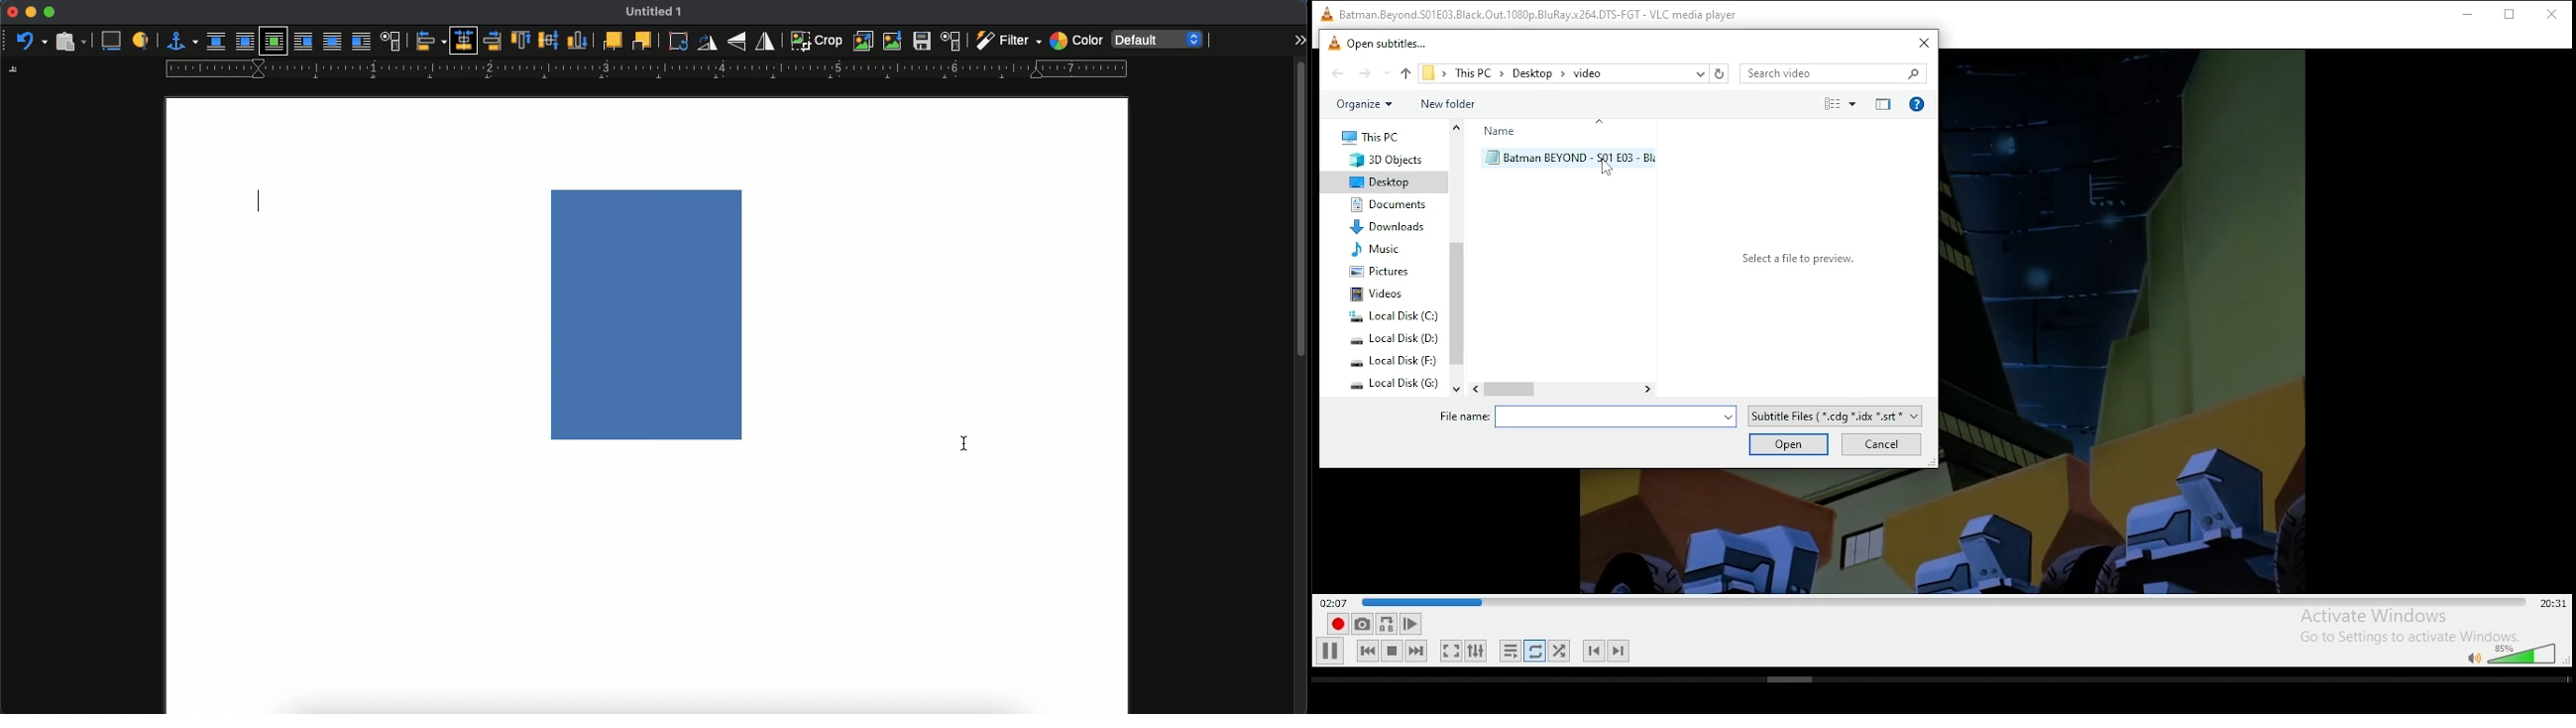 The width and height of the screenshot is (2576, 728). I want to click on desktop, so click(1390, 181).